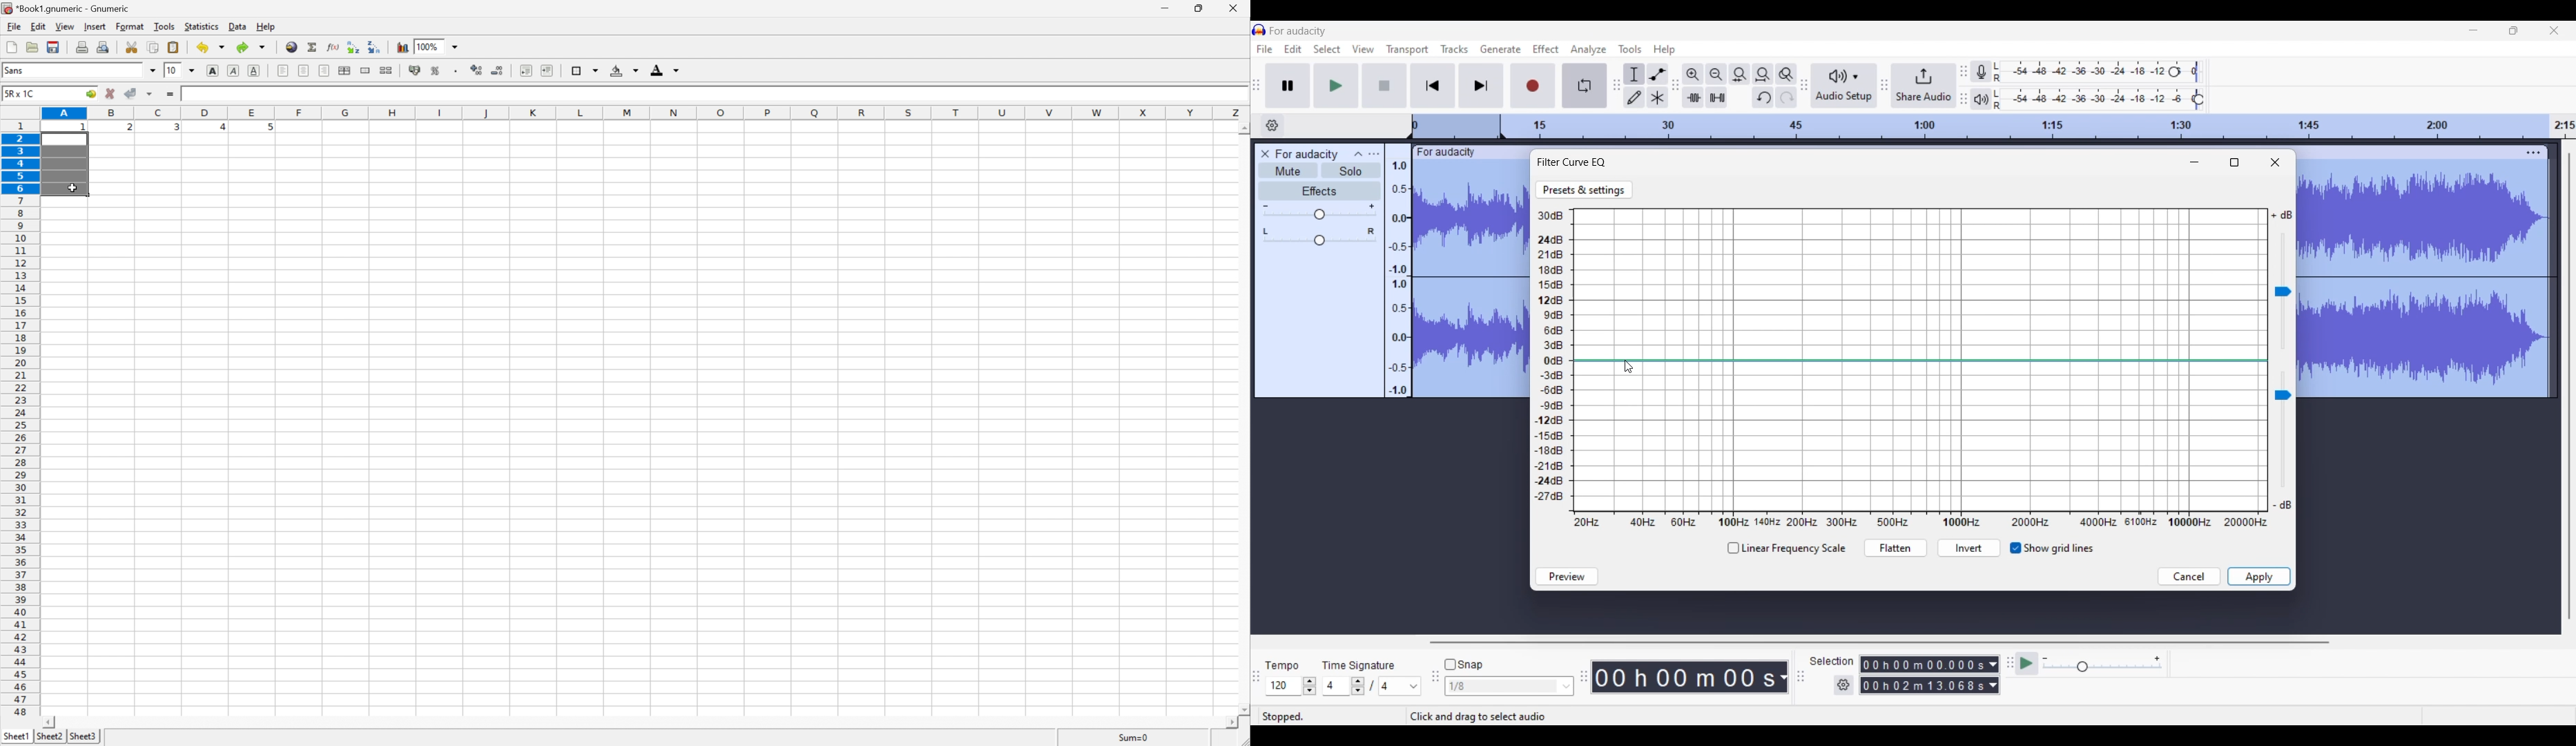 The width and height of the screenshot is (2576, 756). What do you see at coordinates (66, 166) in the screenshot?
I see `selected cells` at bounding box center [66, 166].